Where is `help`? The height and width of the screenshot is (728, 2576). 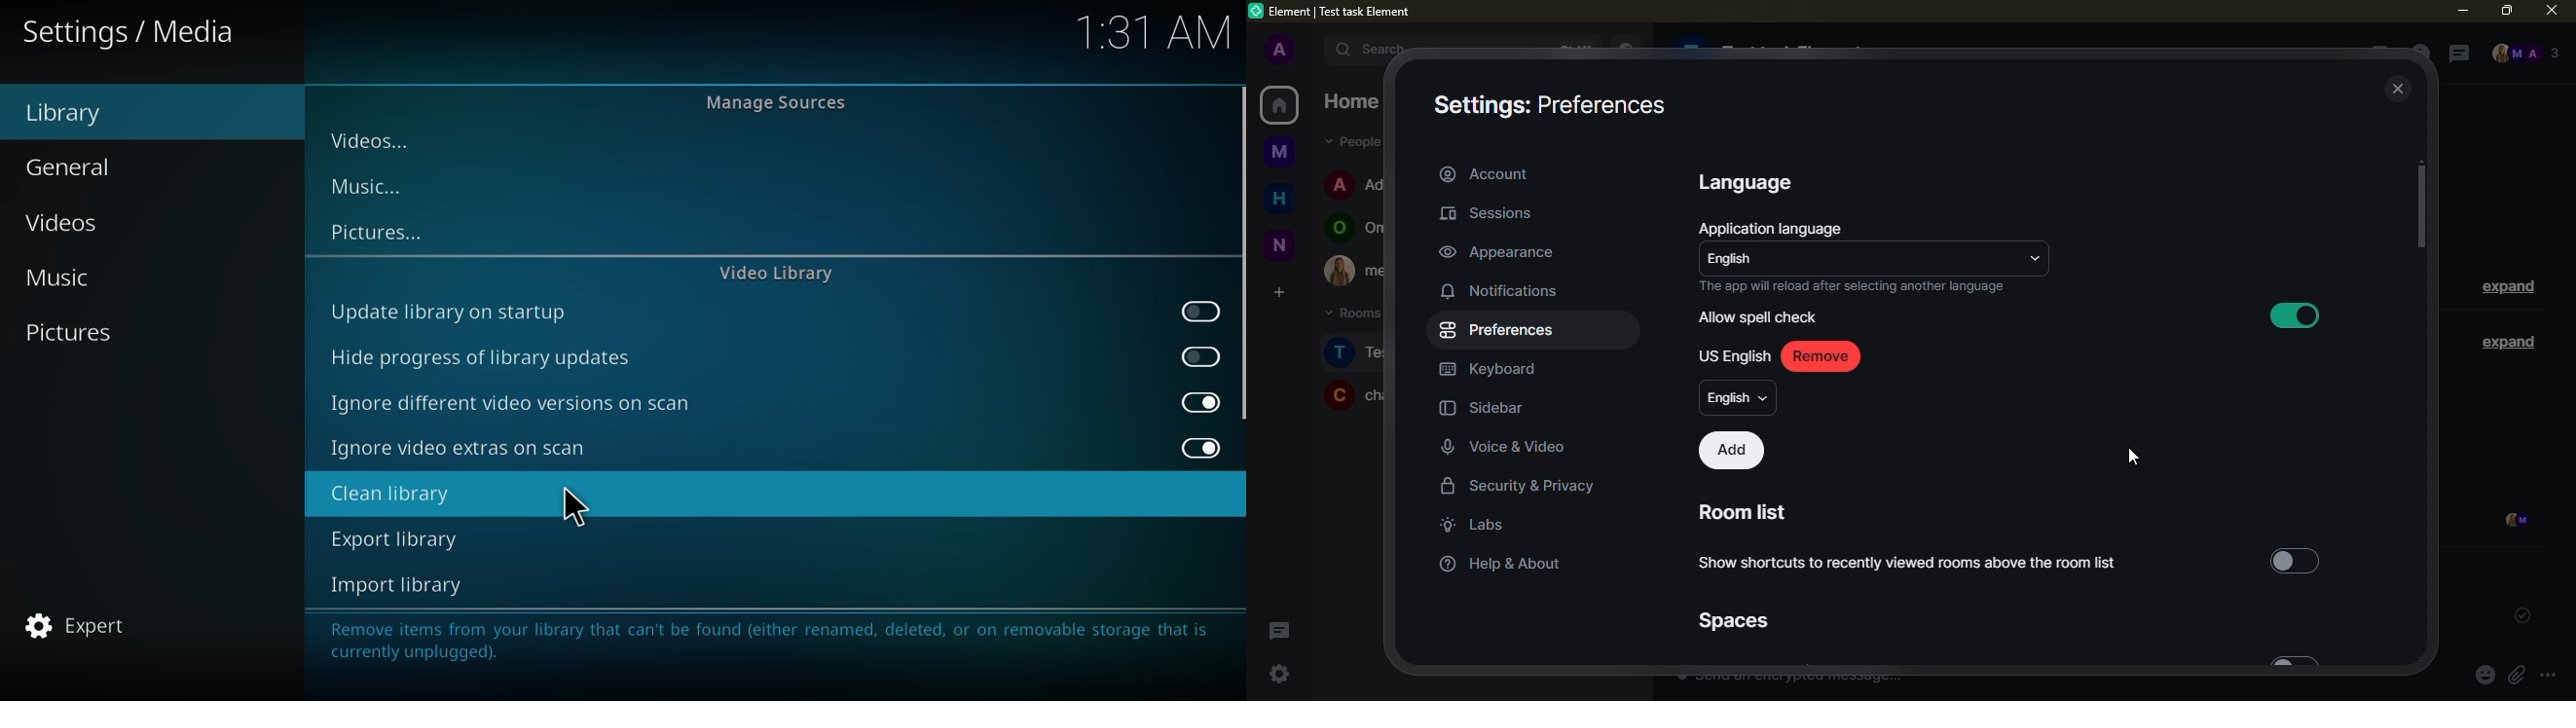 help is located at coordinates (1495, 564).